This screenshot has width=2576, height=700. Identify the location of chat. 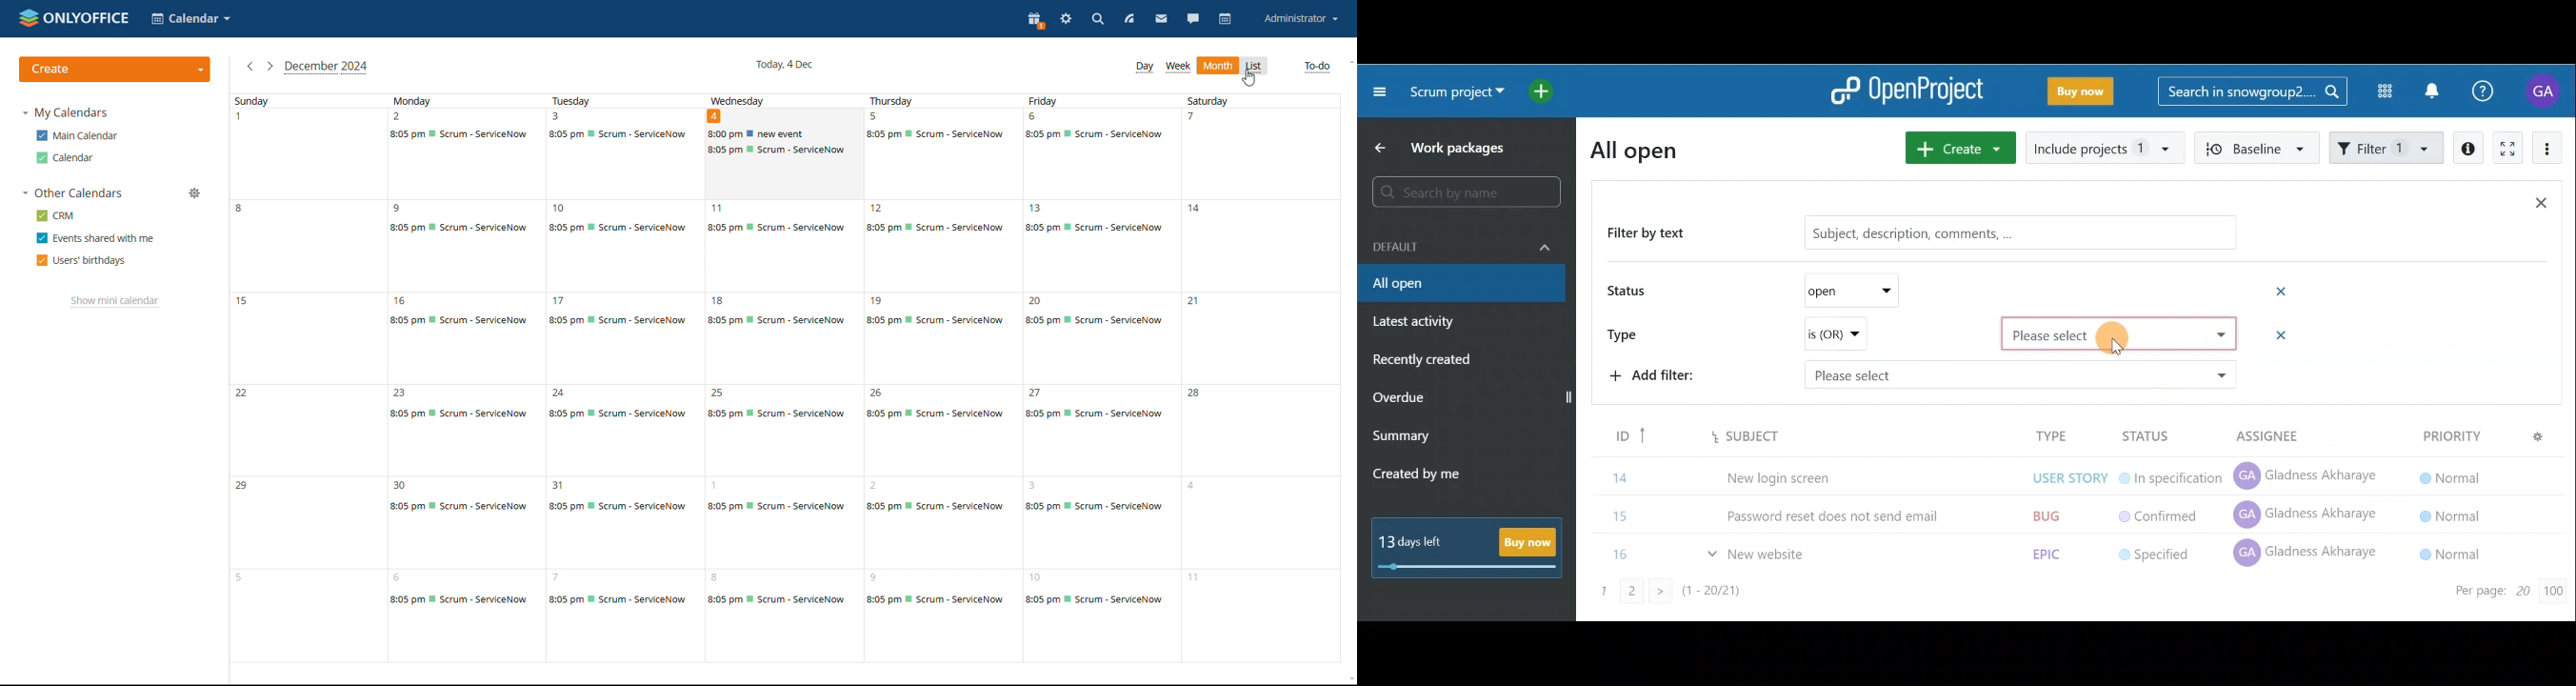
(1194, 19).